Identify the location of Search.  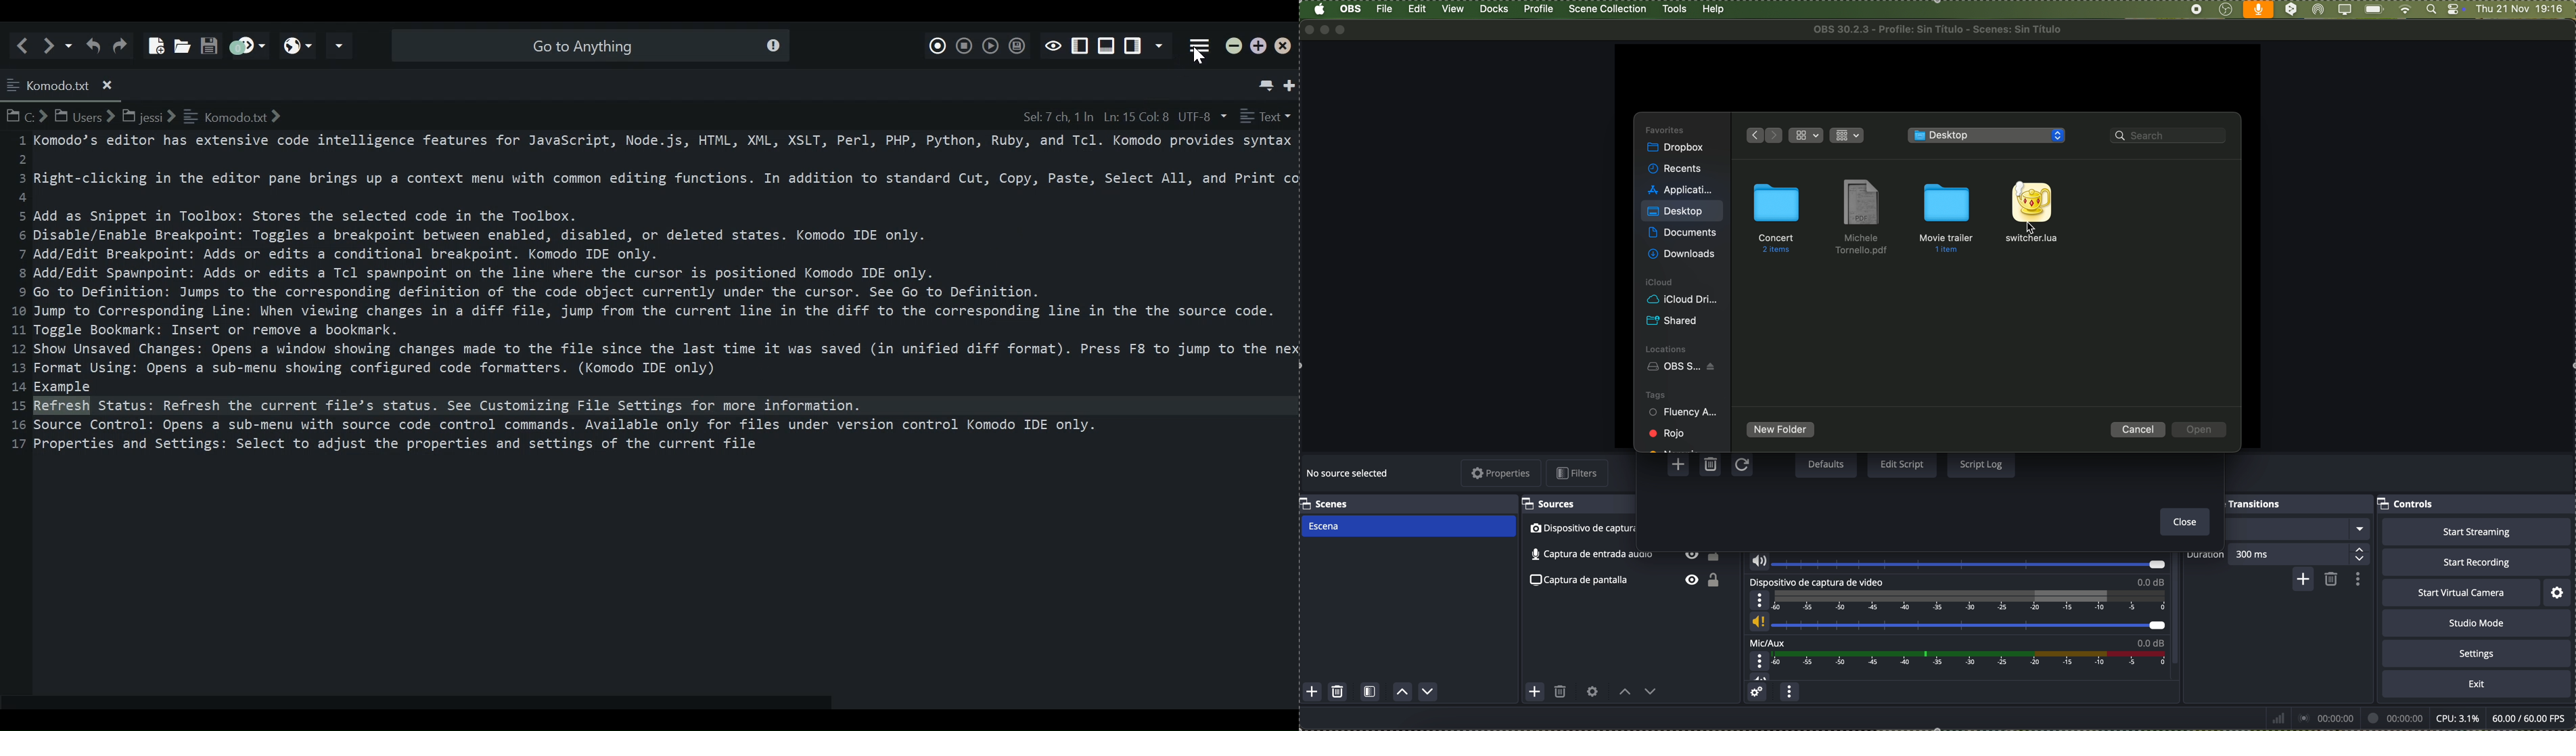
(588, 45).